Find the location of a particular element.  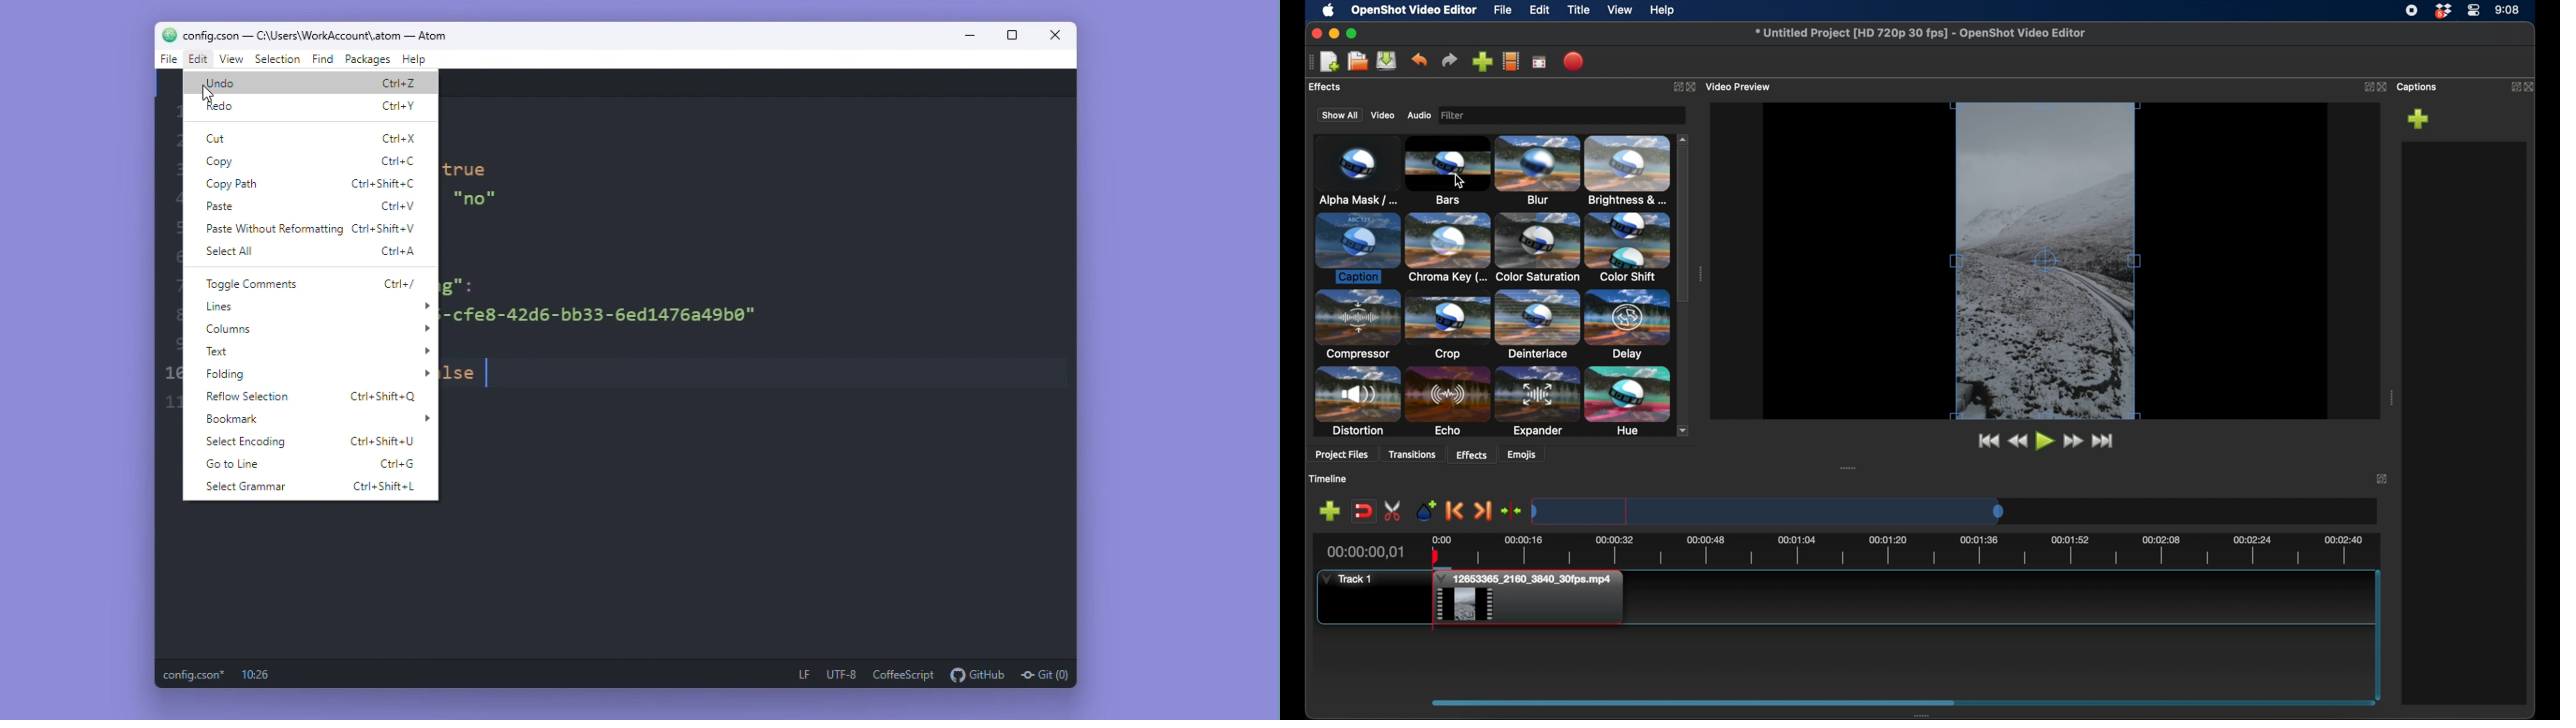

close is located at coordinates (1315, 33).